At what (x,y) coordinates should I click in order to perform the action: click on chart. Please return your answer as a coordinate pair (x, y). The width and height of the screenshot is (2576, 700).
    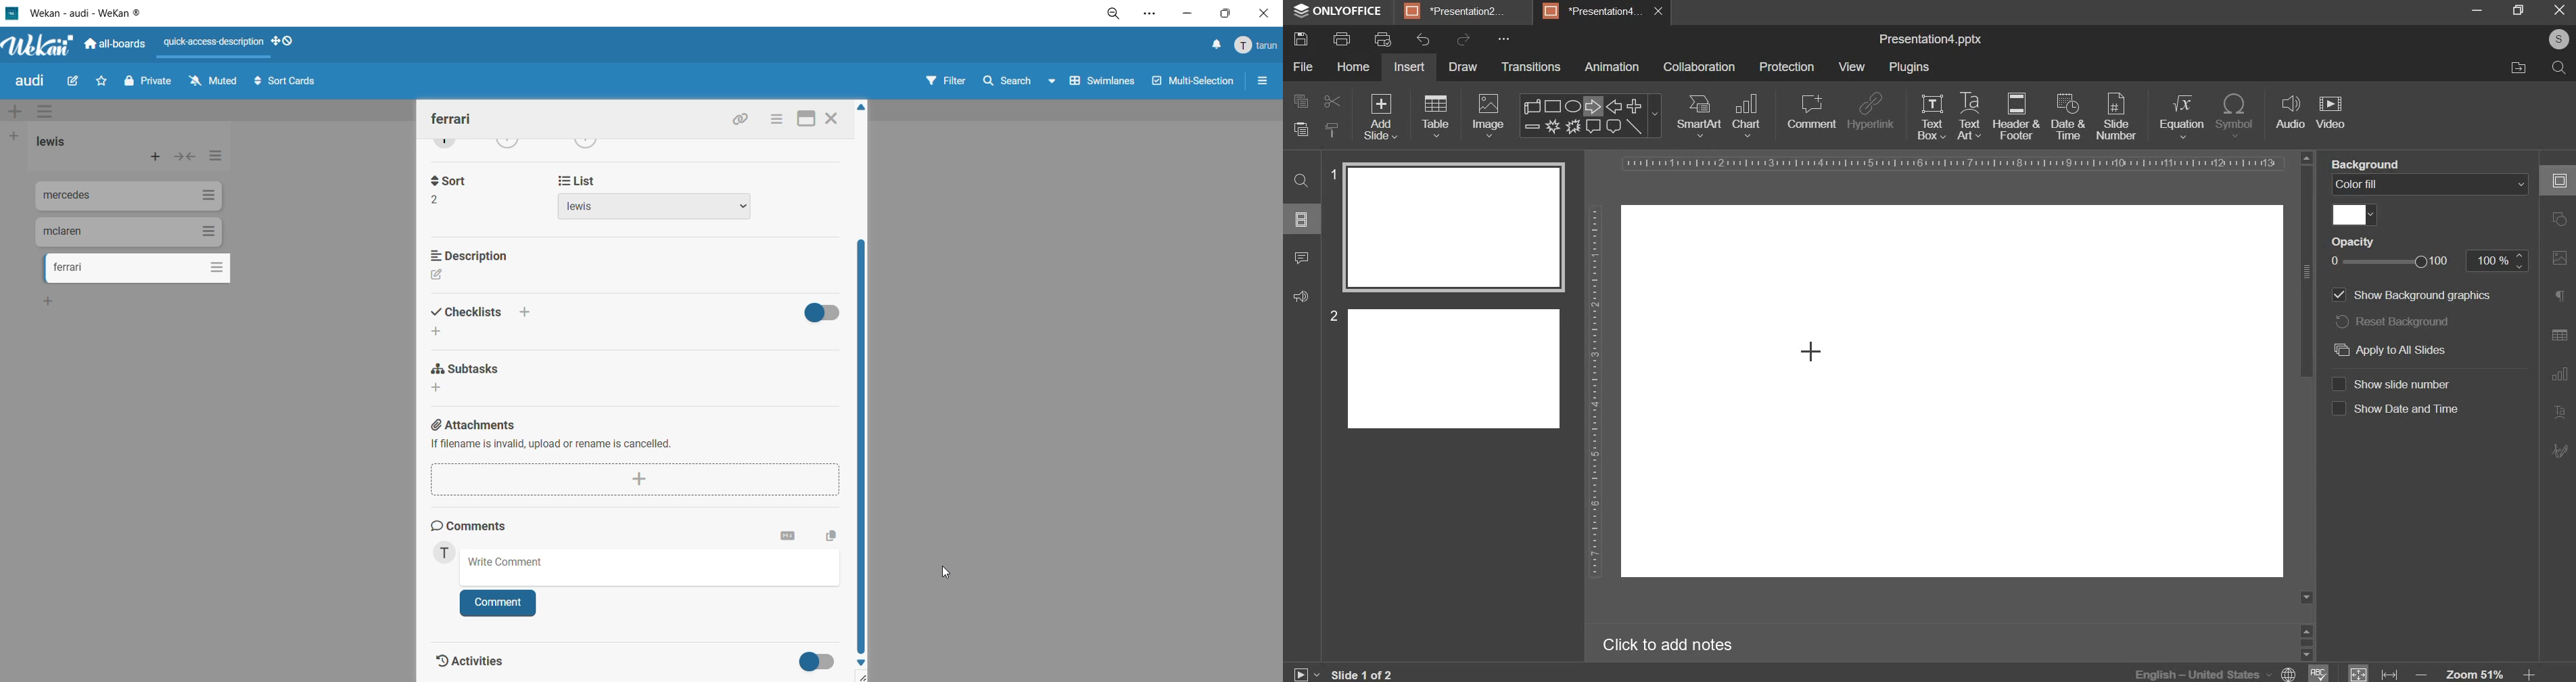
    Looking at the image, I should click on (1746, 116).